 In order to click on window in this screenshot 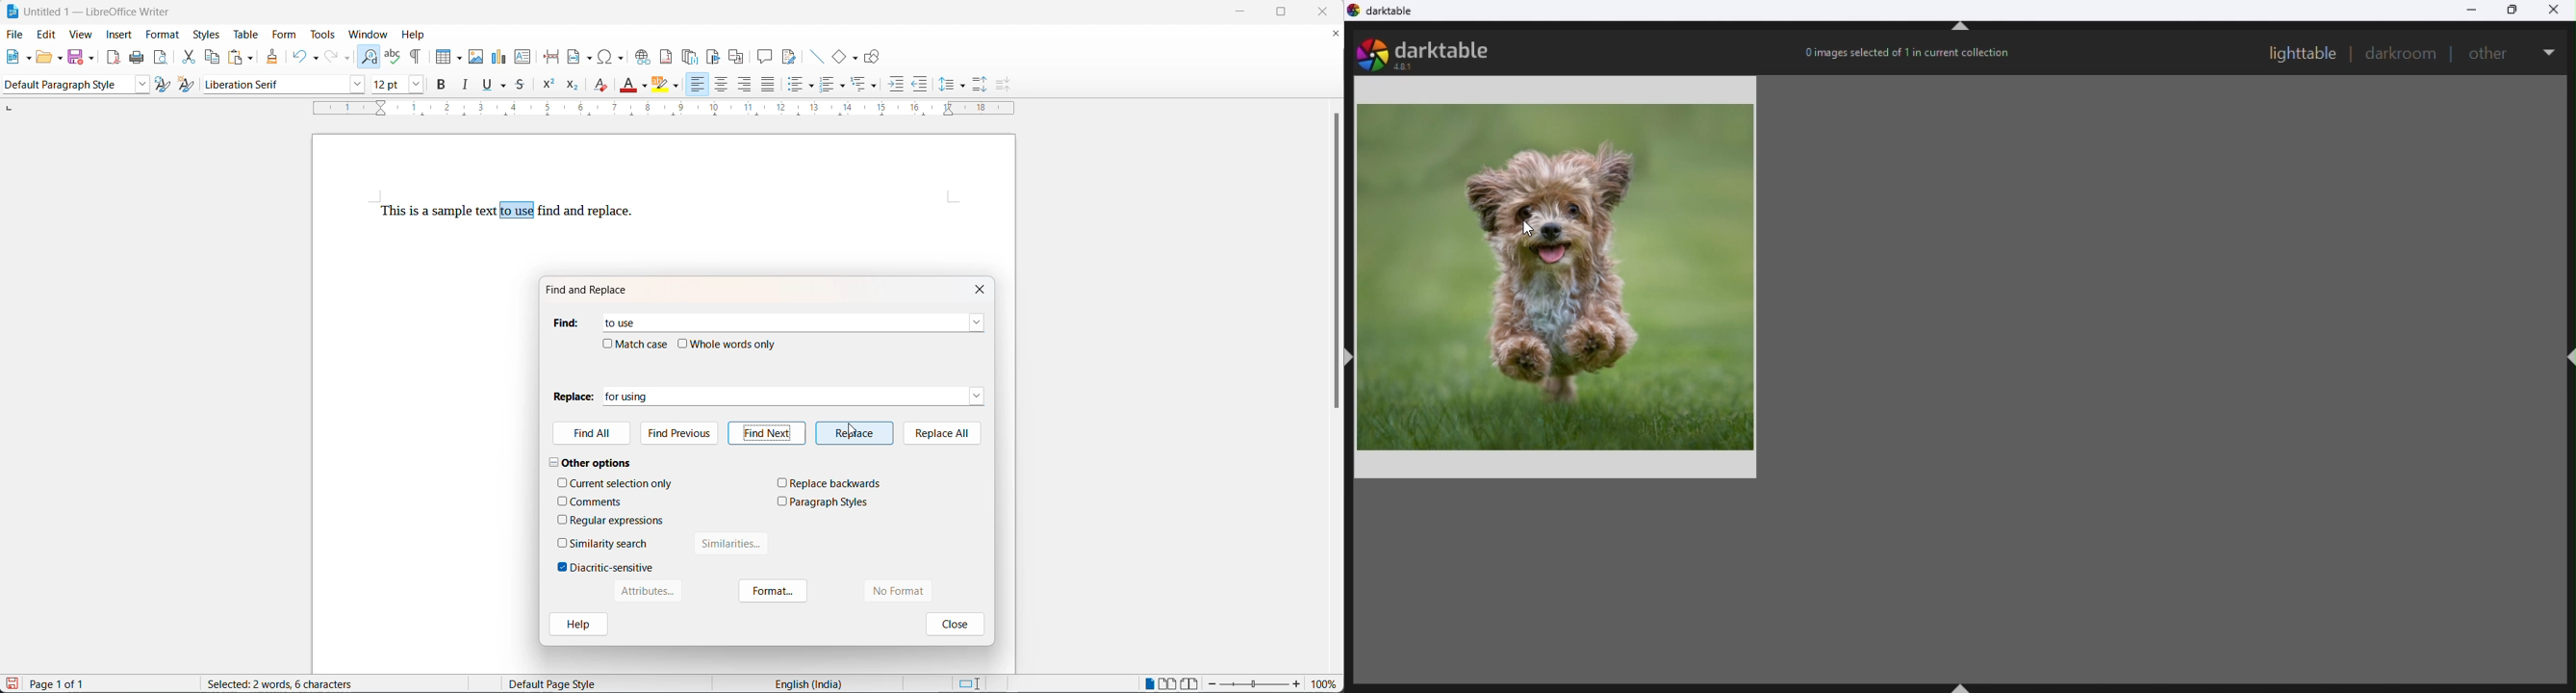, I will do `click(370, 34)`.